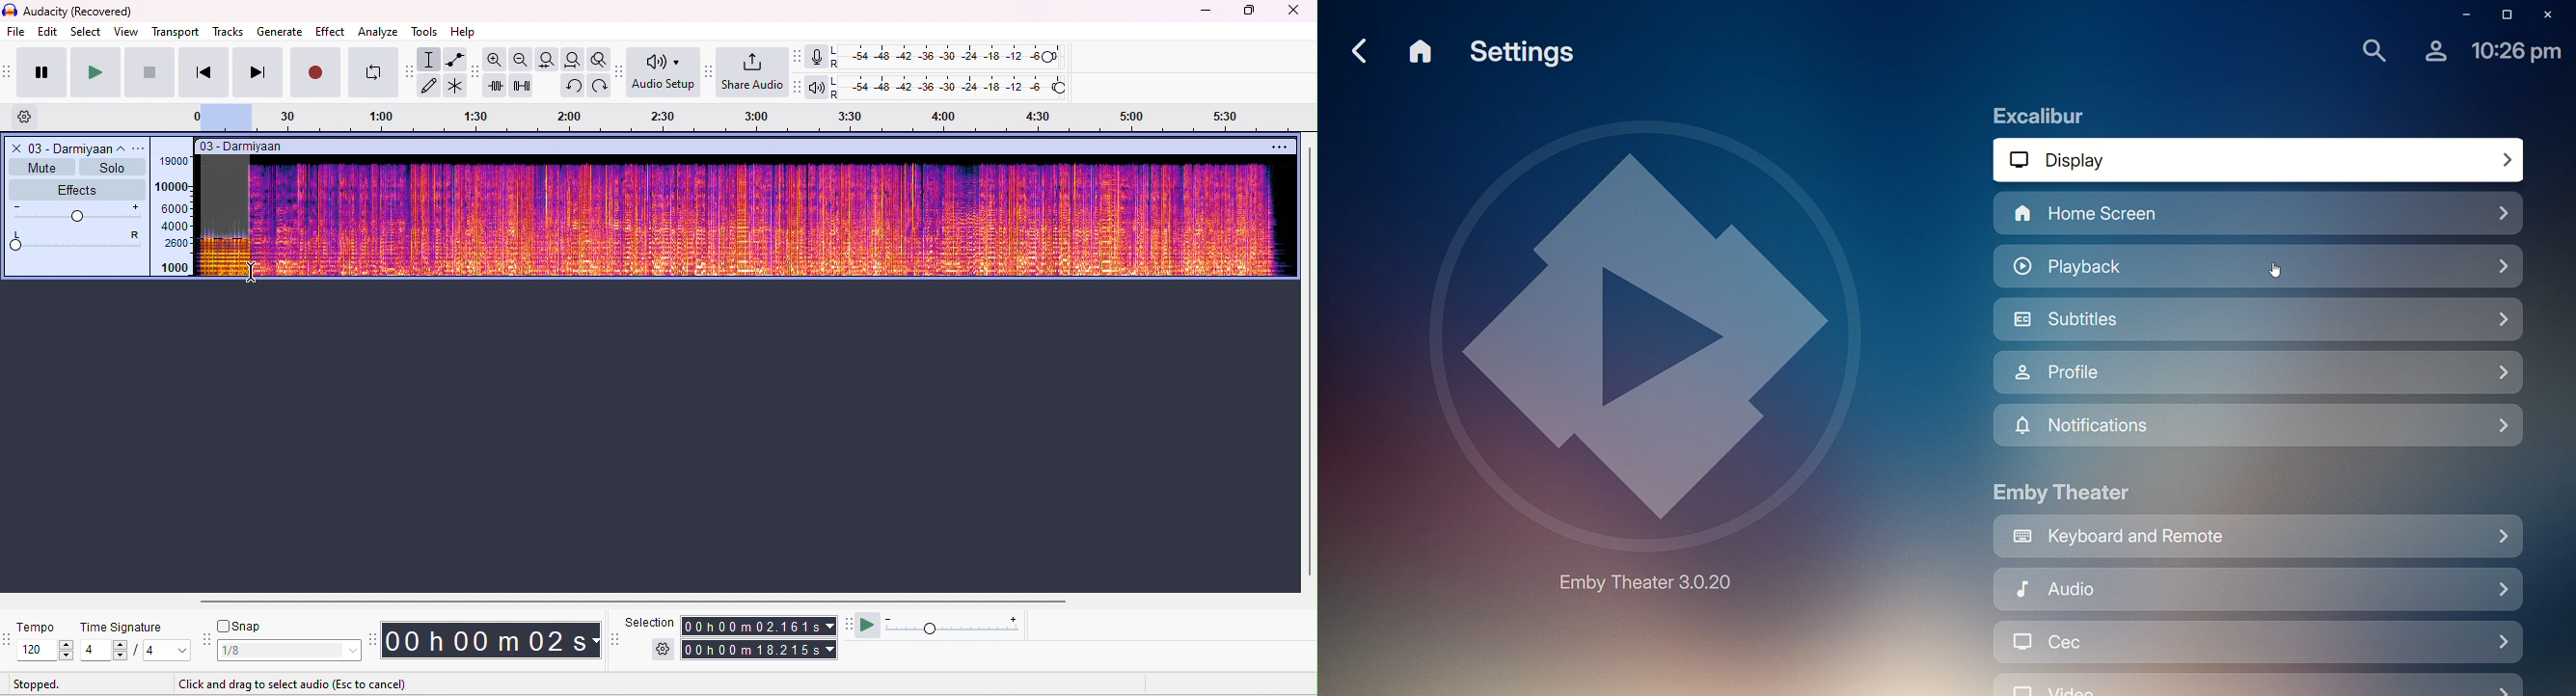  I want to click on select tempo, so click(45, 650).